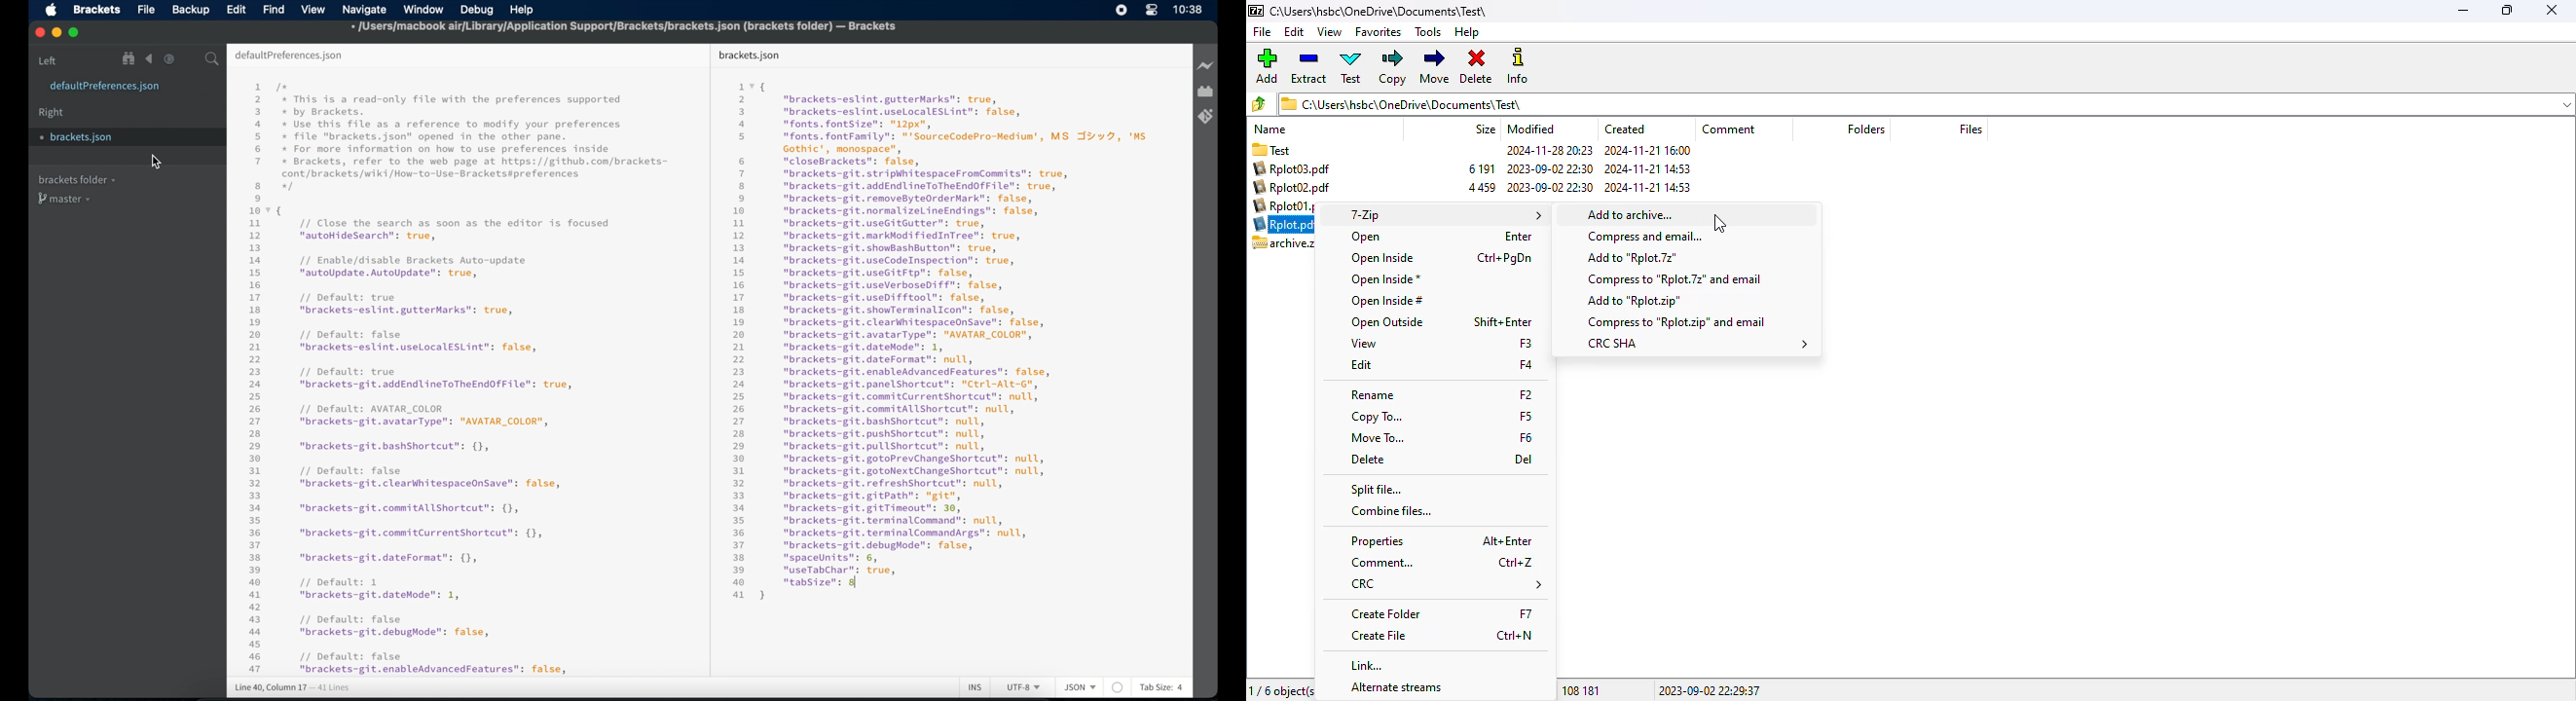  Describe the element at coordinates (1118, 688) in the screenshot. I see `no linter available for json` at that location.